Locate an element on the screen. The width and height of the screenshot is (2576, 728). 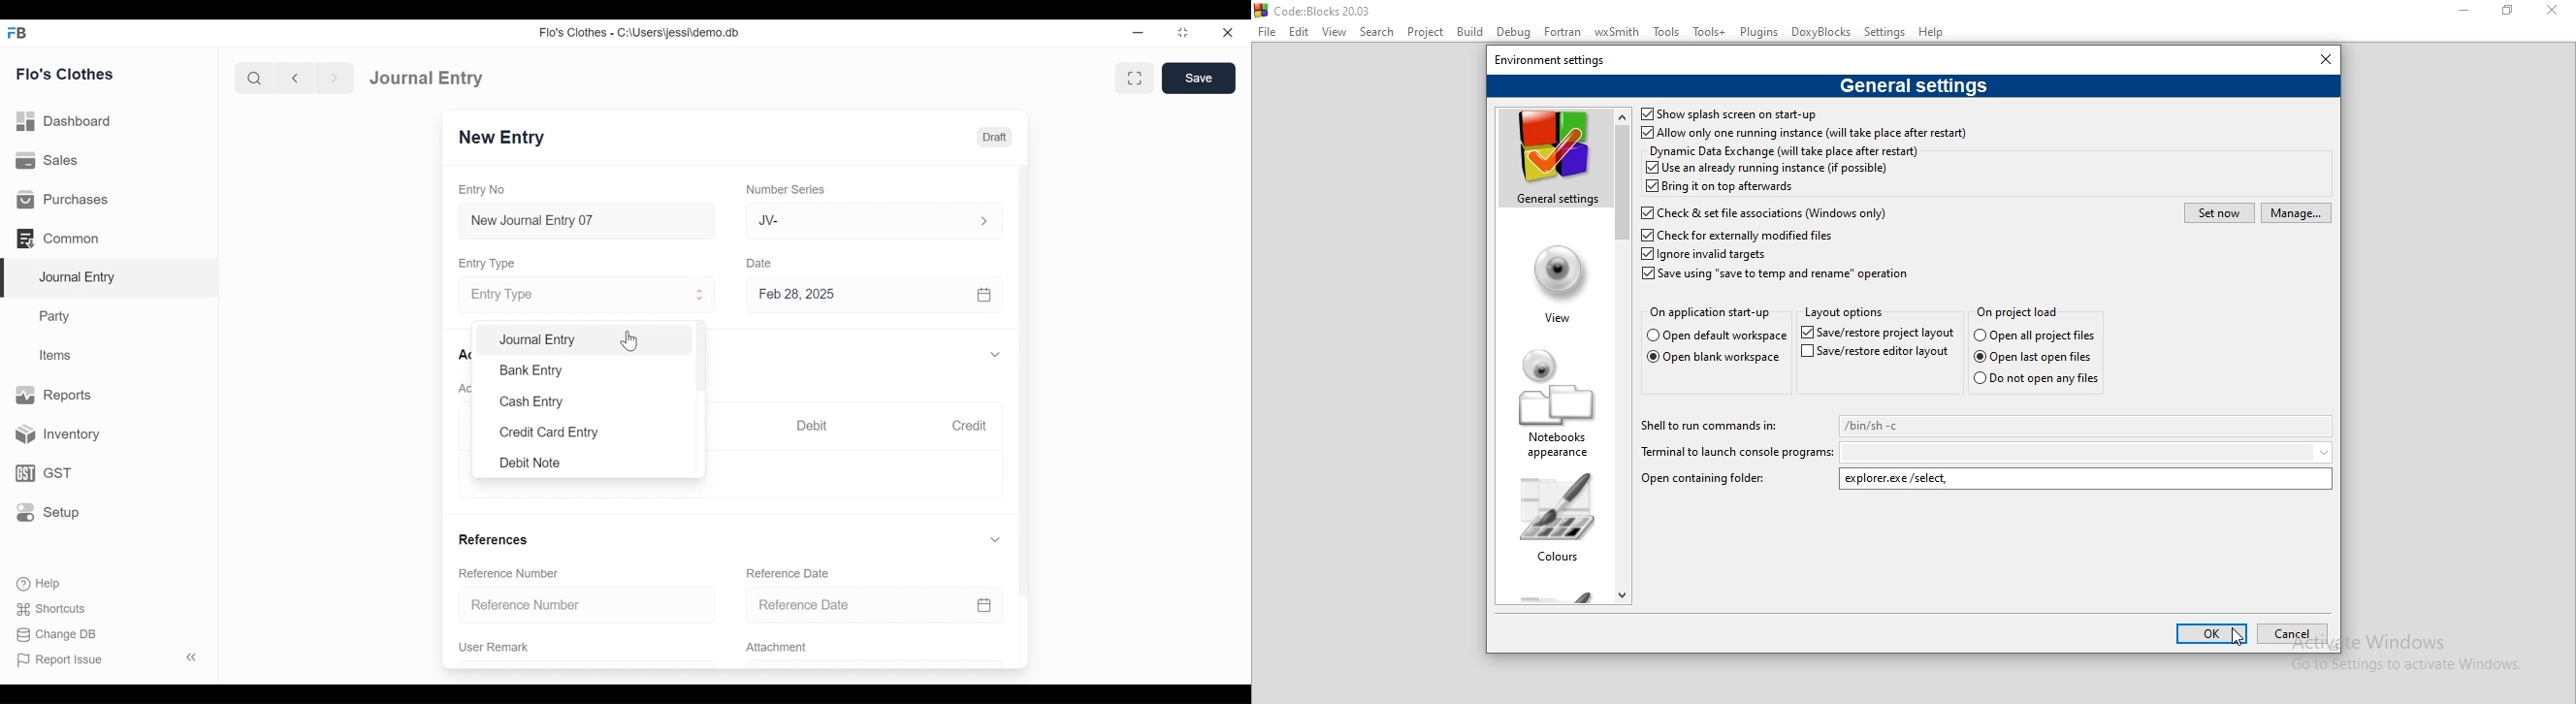
User Remark is located at coordinates (494, 646).